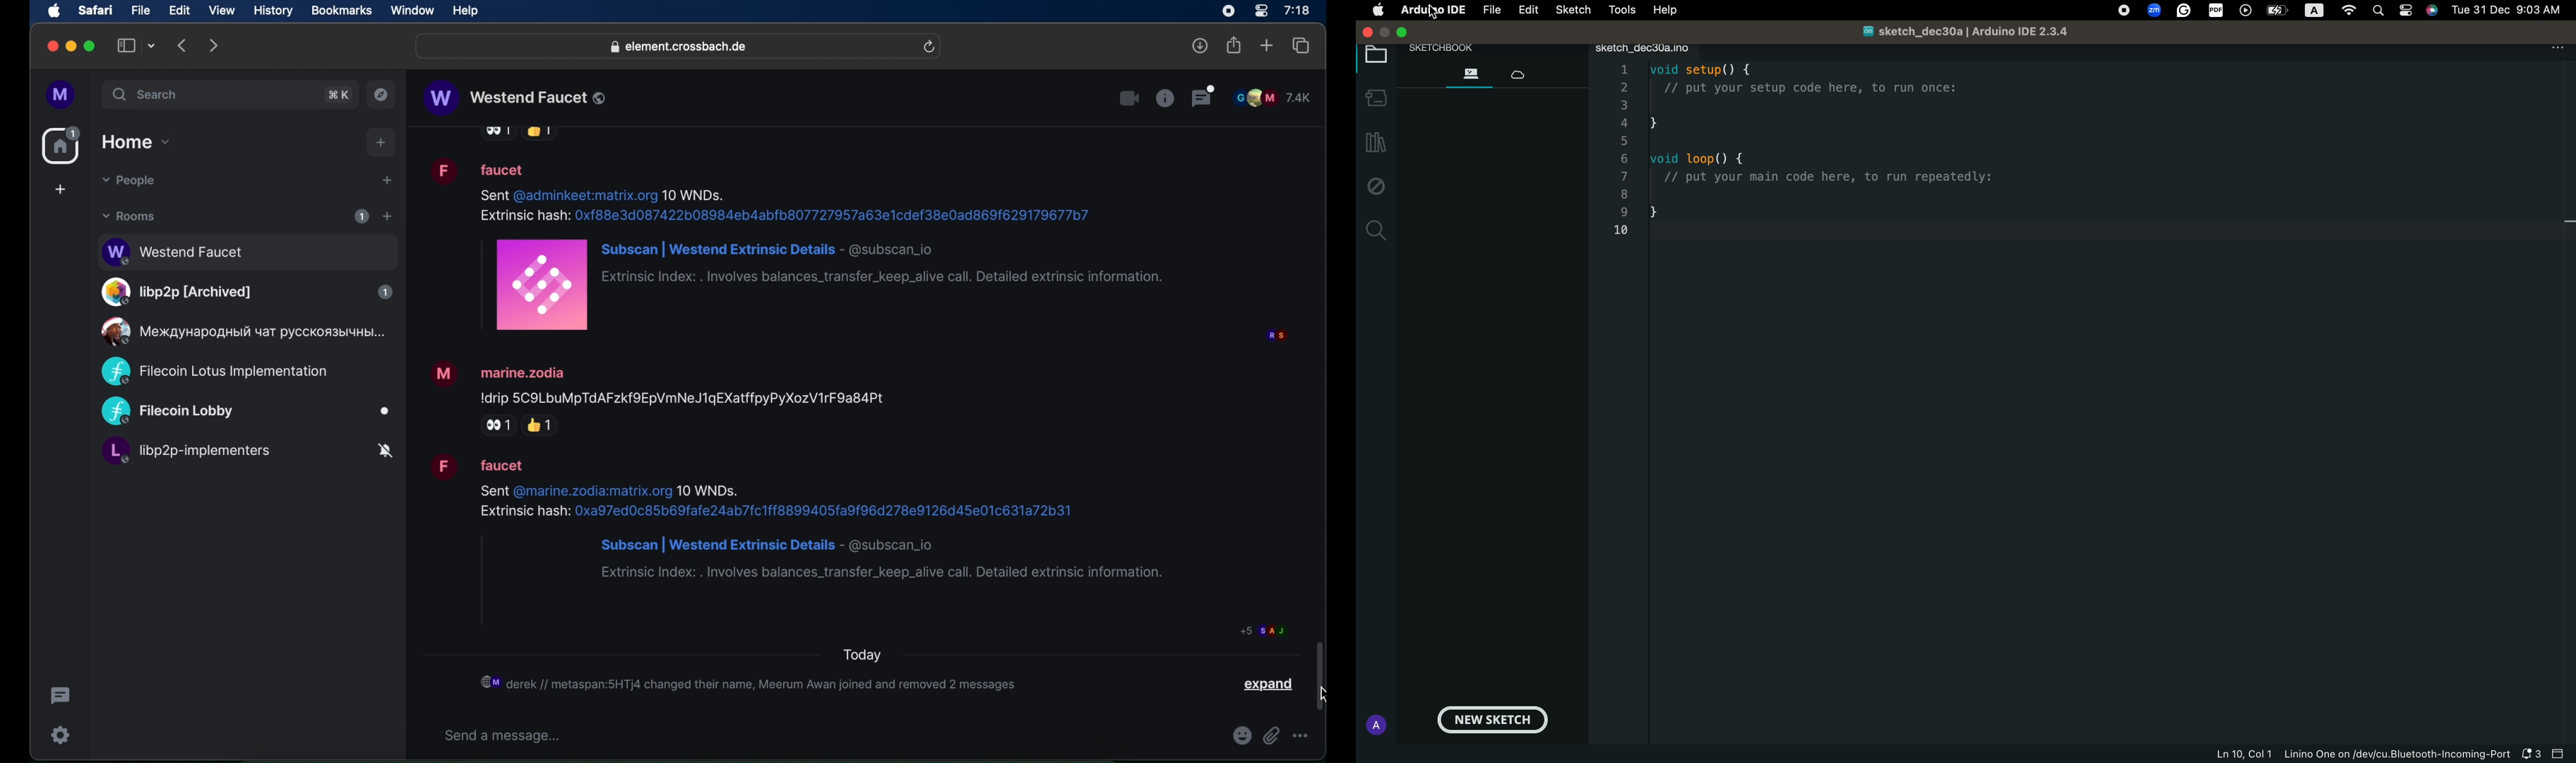  Describe the element at coordinates (794, 244) in the screenshot. I see `message` at that location.